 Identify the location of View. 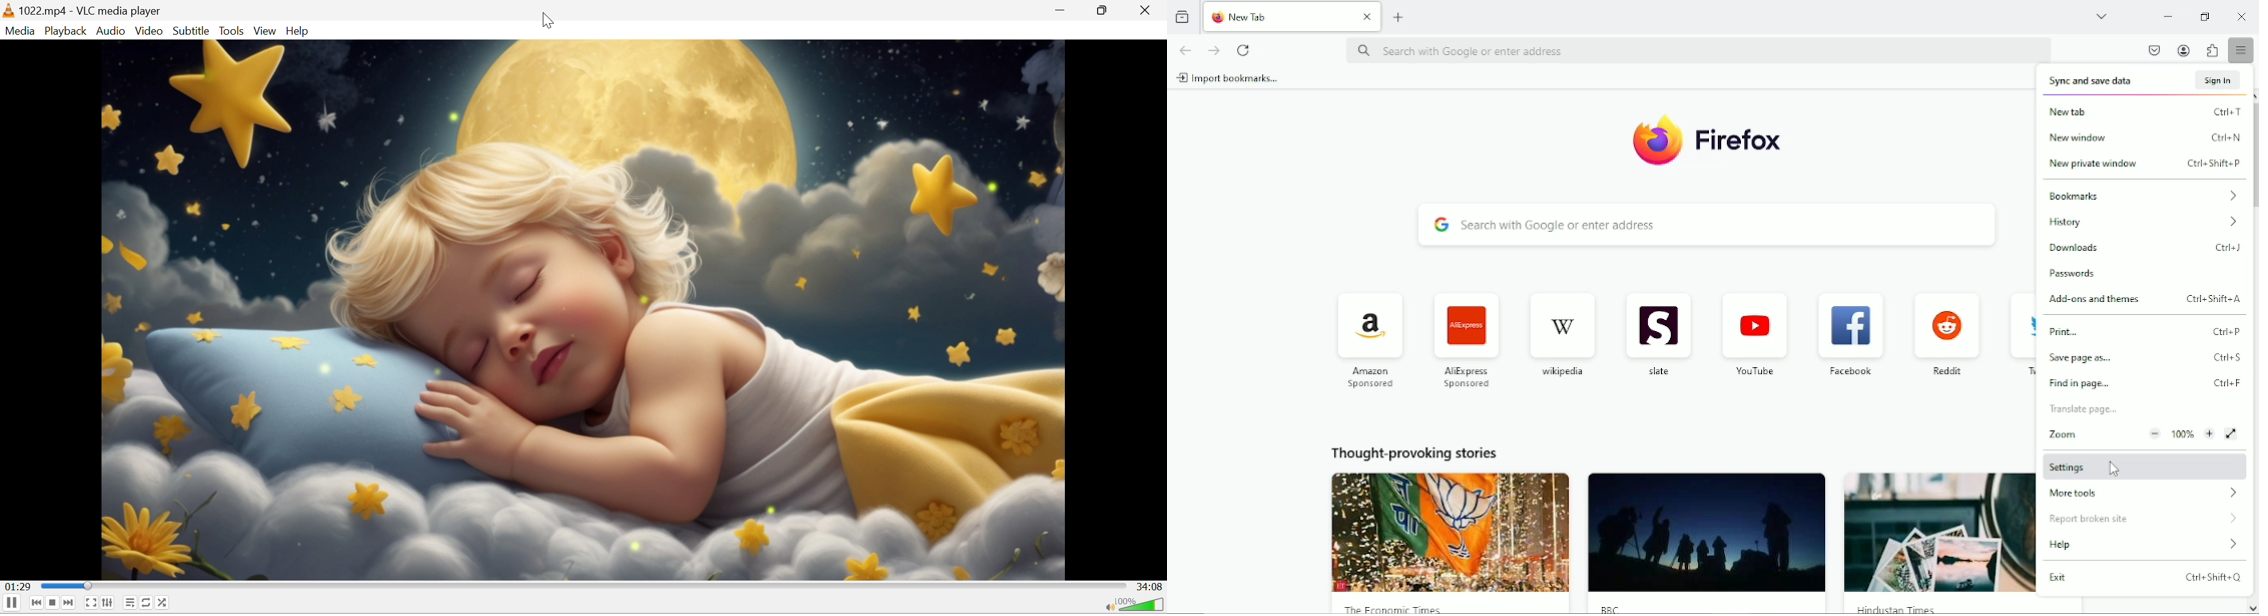
(265, 32).